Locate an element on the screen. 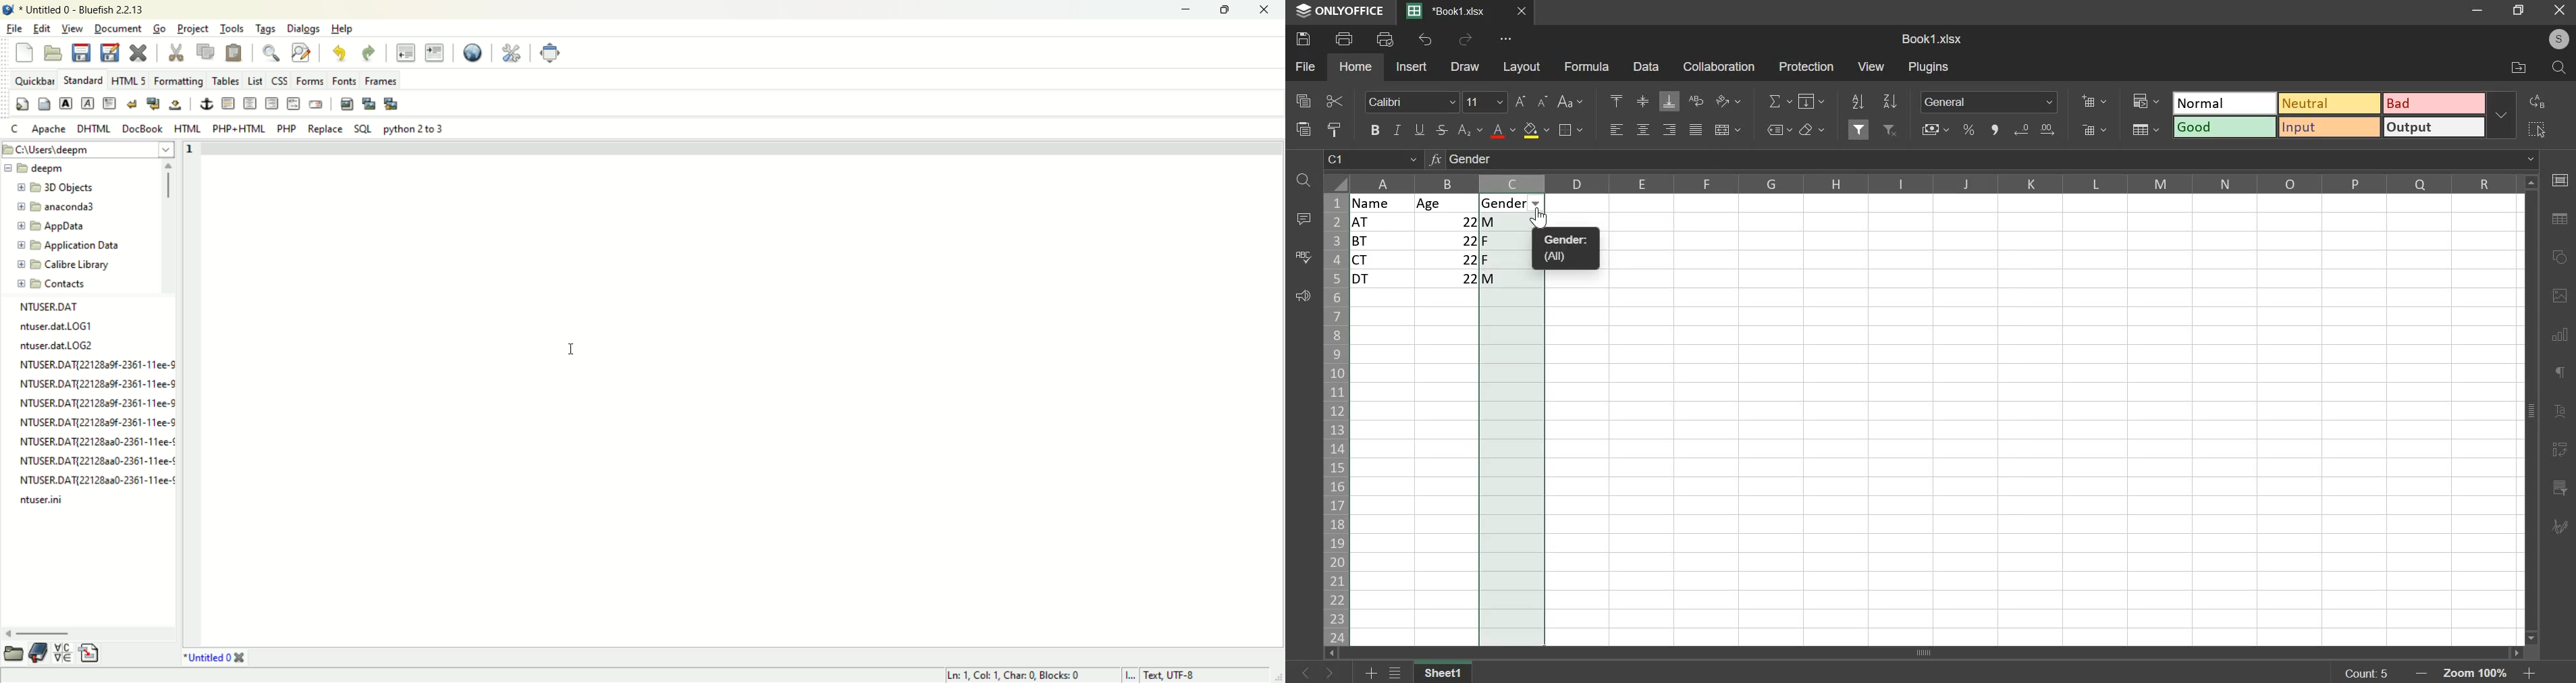 Image resolution: width=2576 pixels, height=700 pixels. book1.xlsx is located at coordinates (1933, 38).